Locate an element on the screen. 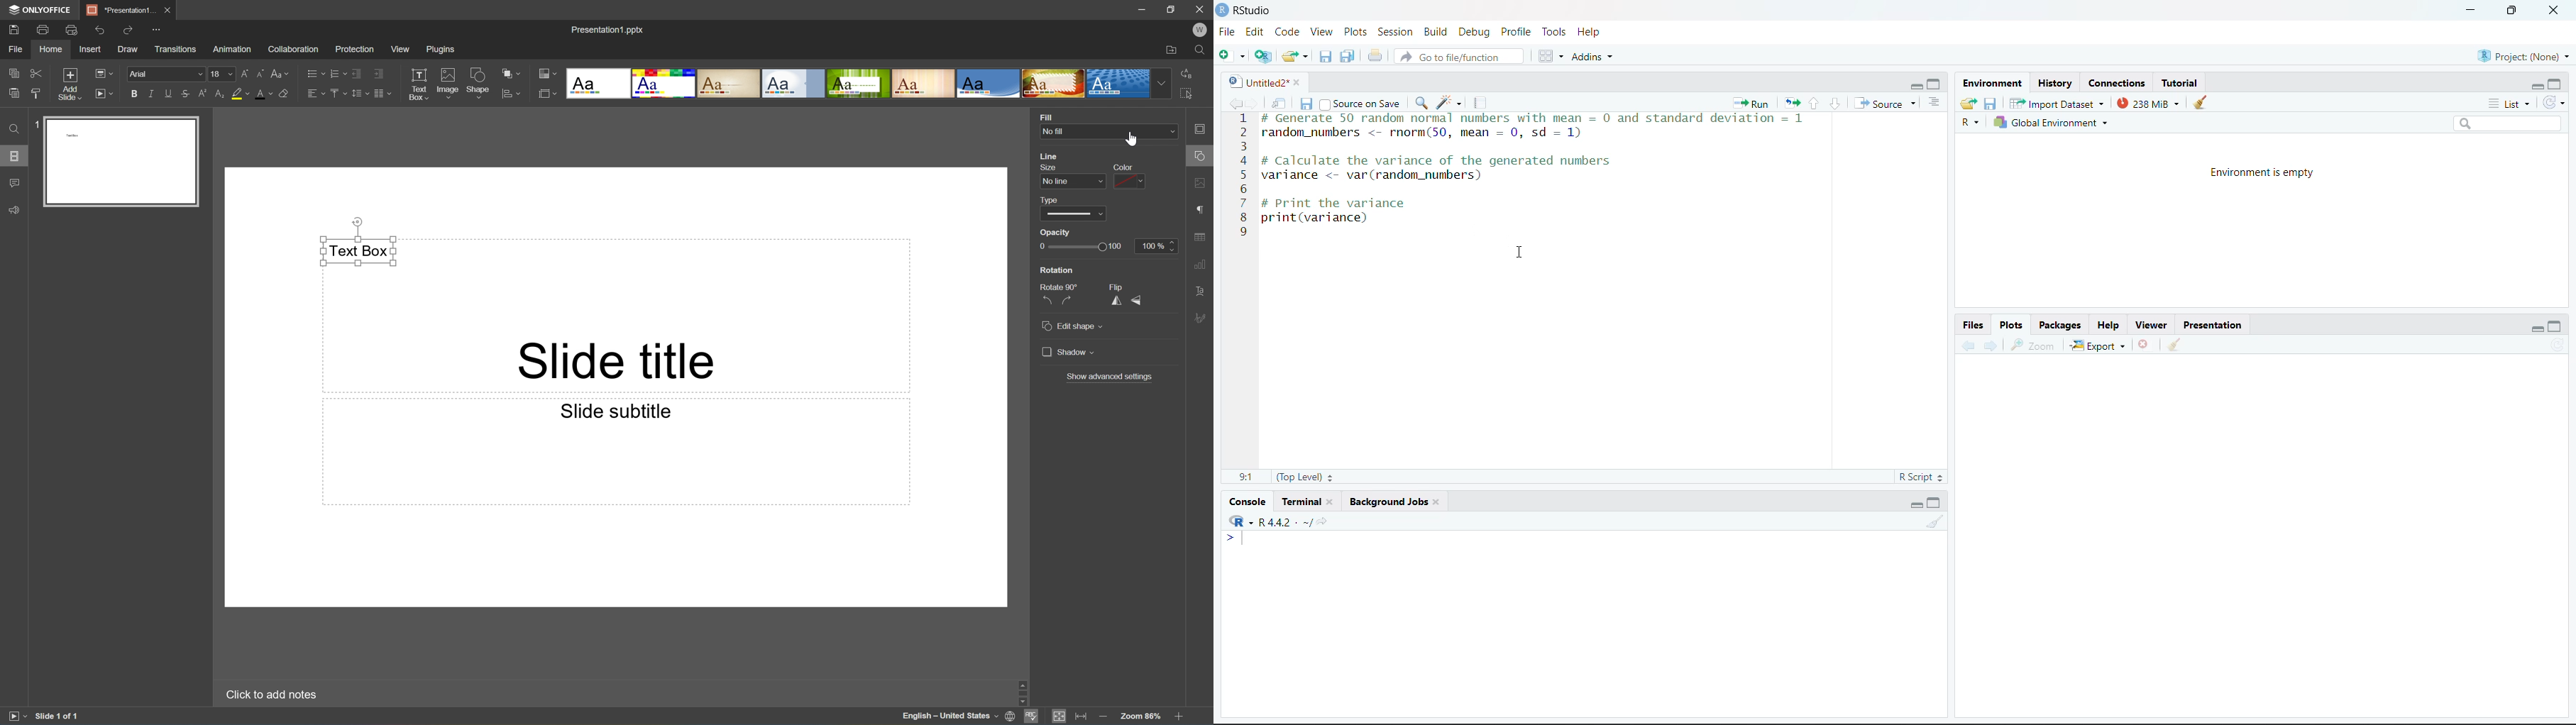 The height and width of the screenshot is (728, 2576). Text Box is located at coordinates (360, 251).